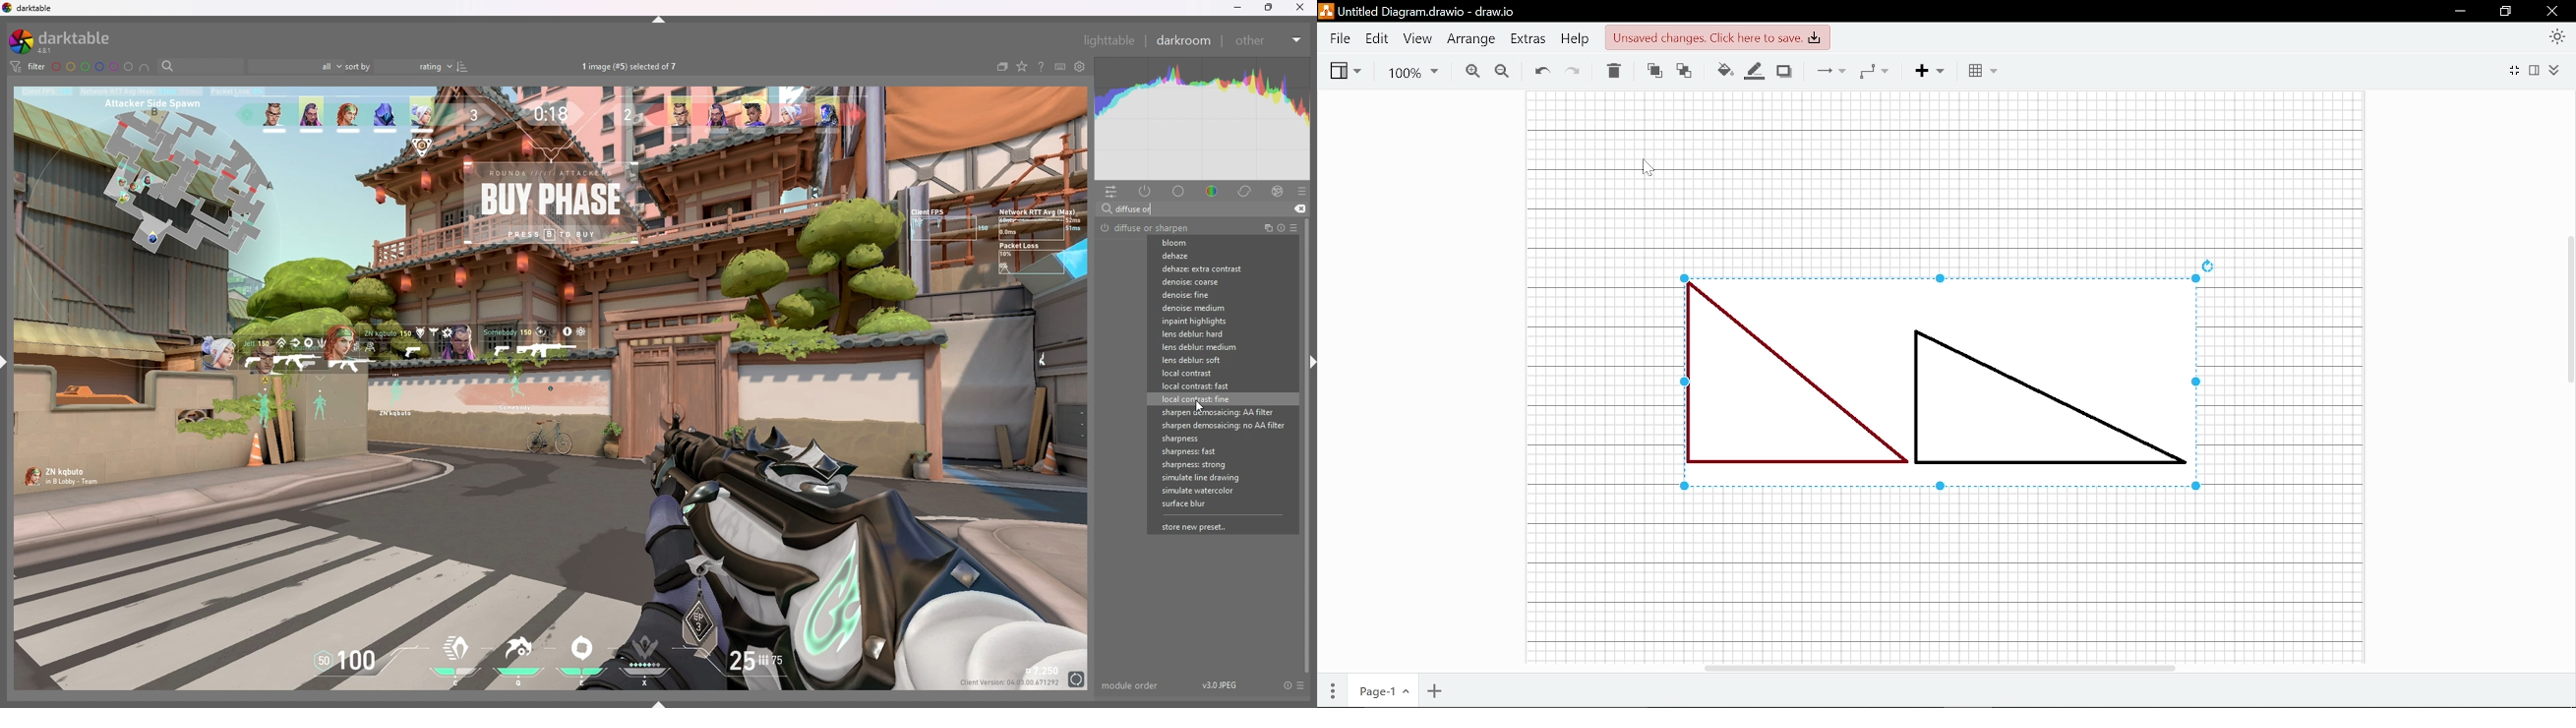  Describe the element at coordinates (1504, 72) in the screenshot. I see `Zoom out` at that location.